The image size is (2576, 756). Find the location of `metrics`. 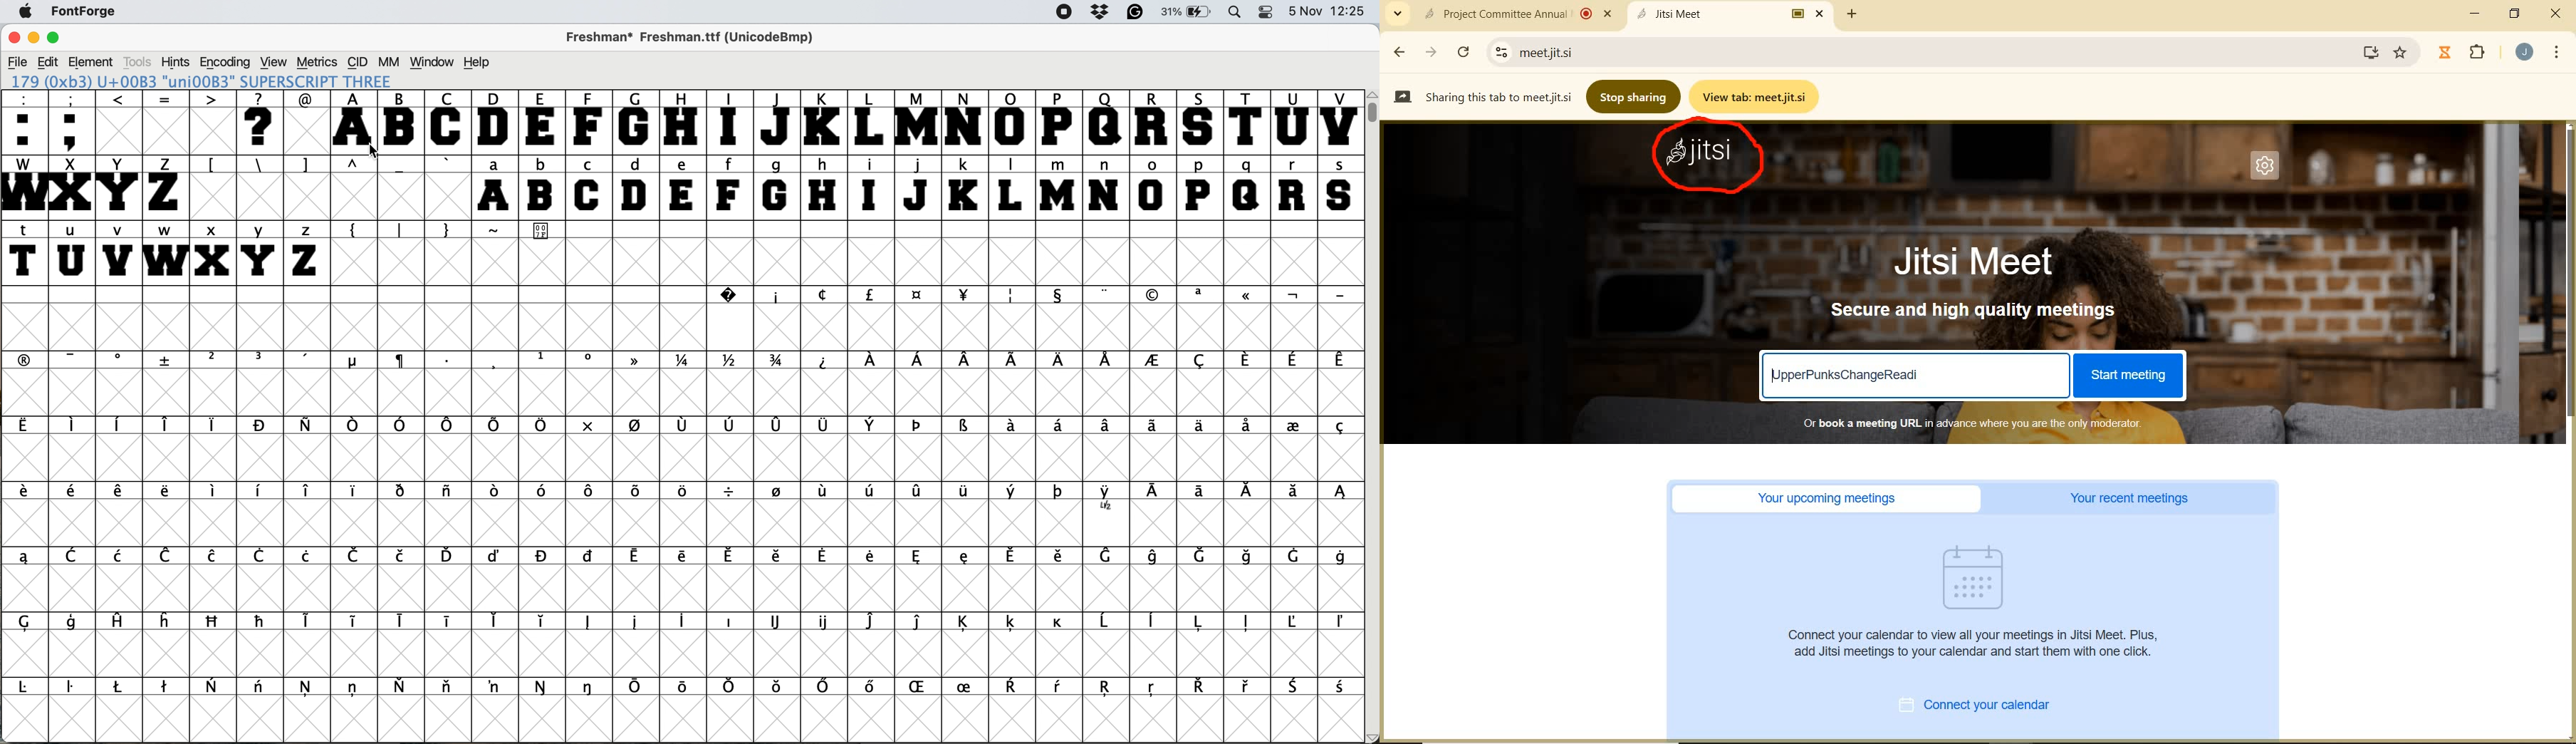

metrics is located at coordinates (316, 61).